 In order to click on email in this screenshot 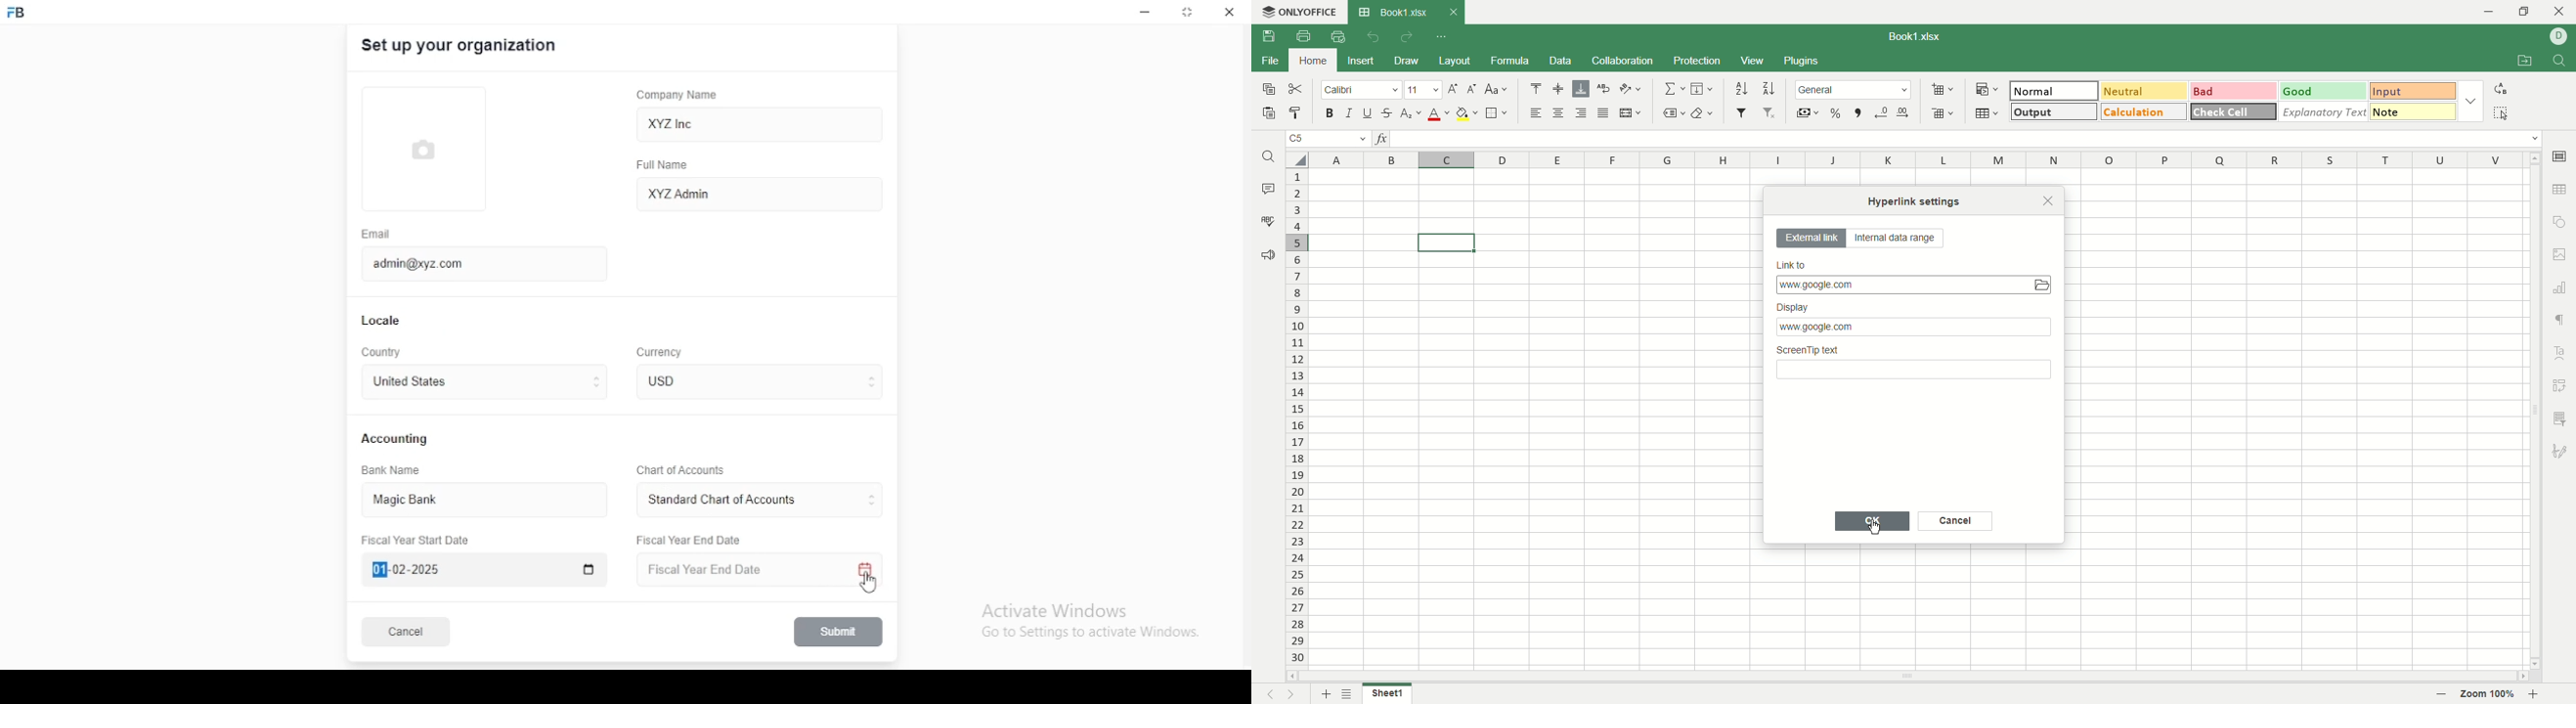, I will do `click(376, 234)`.